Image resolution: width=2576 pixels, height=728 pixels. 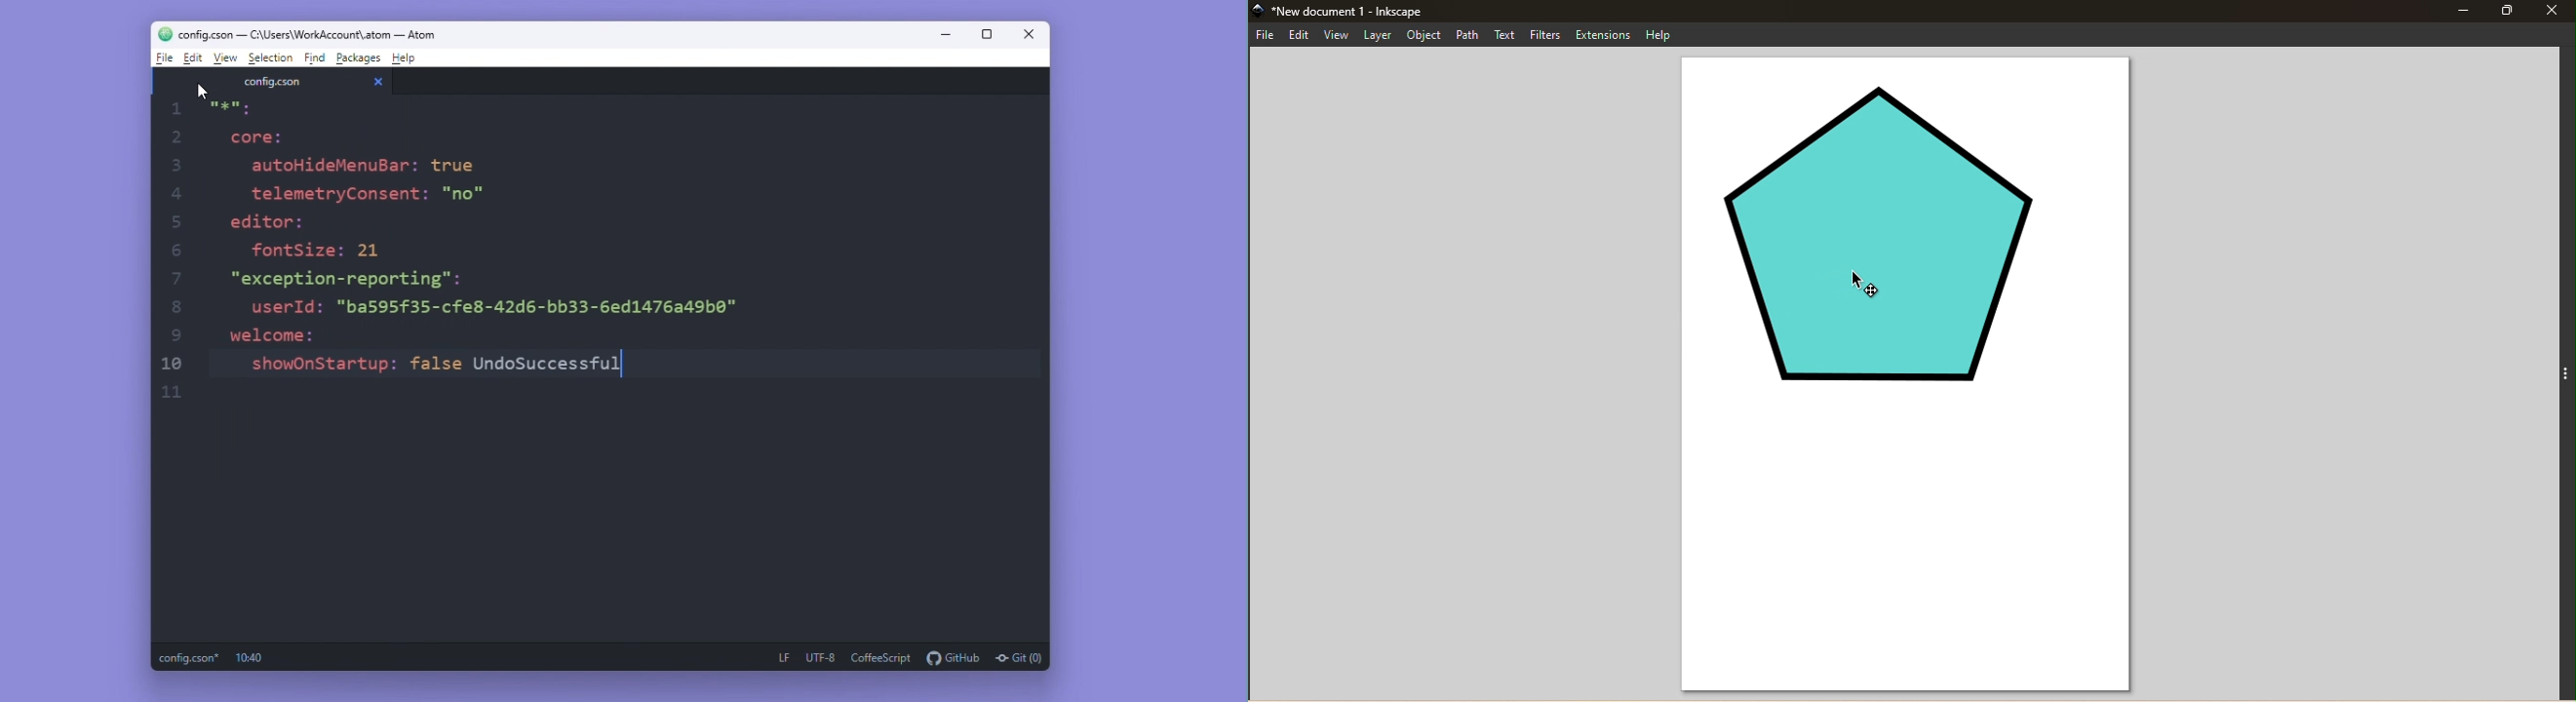 I want to click on config.cson, so click(x=305, y=82).